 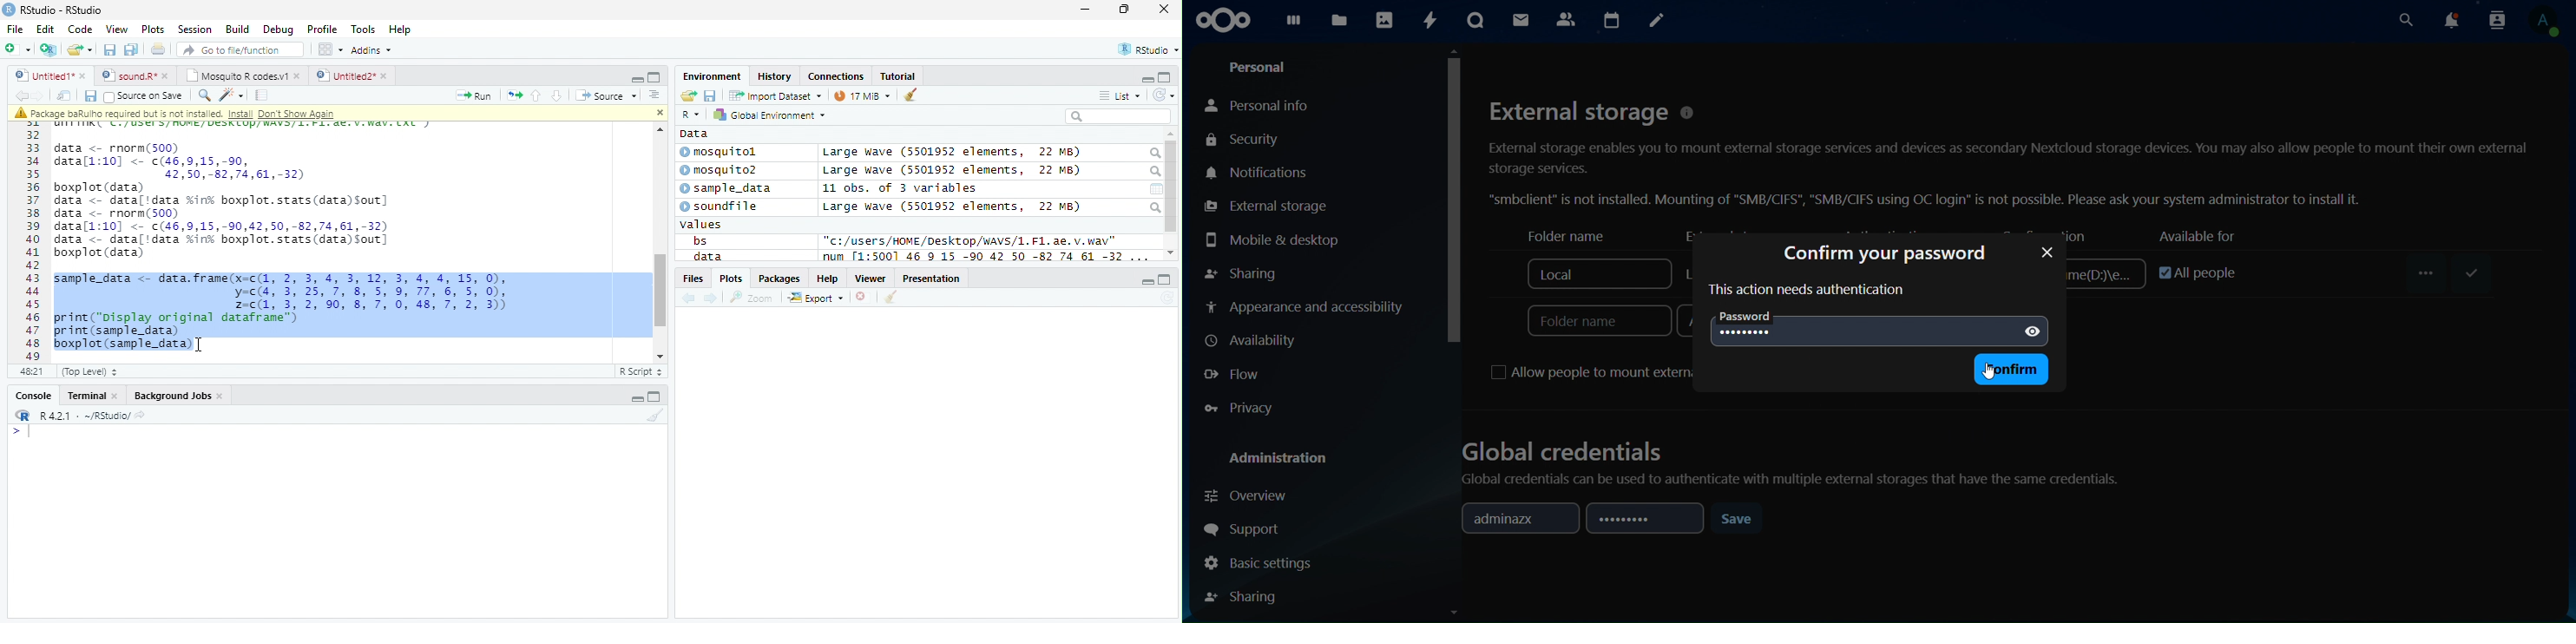 What do you see at coordinates (1265, 206) in the screenshot?
I see `external storage` at bounding box center [1265, 206].